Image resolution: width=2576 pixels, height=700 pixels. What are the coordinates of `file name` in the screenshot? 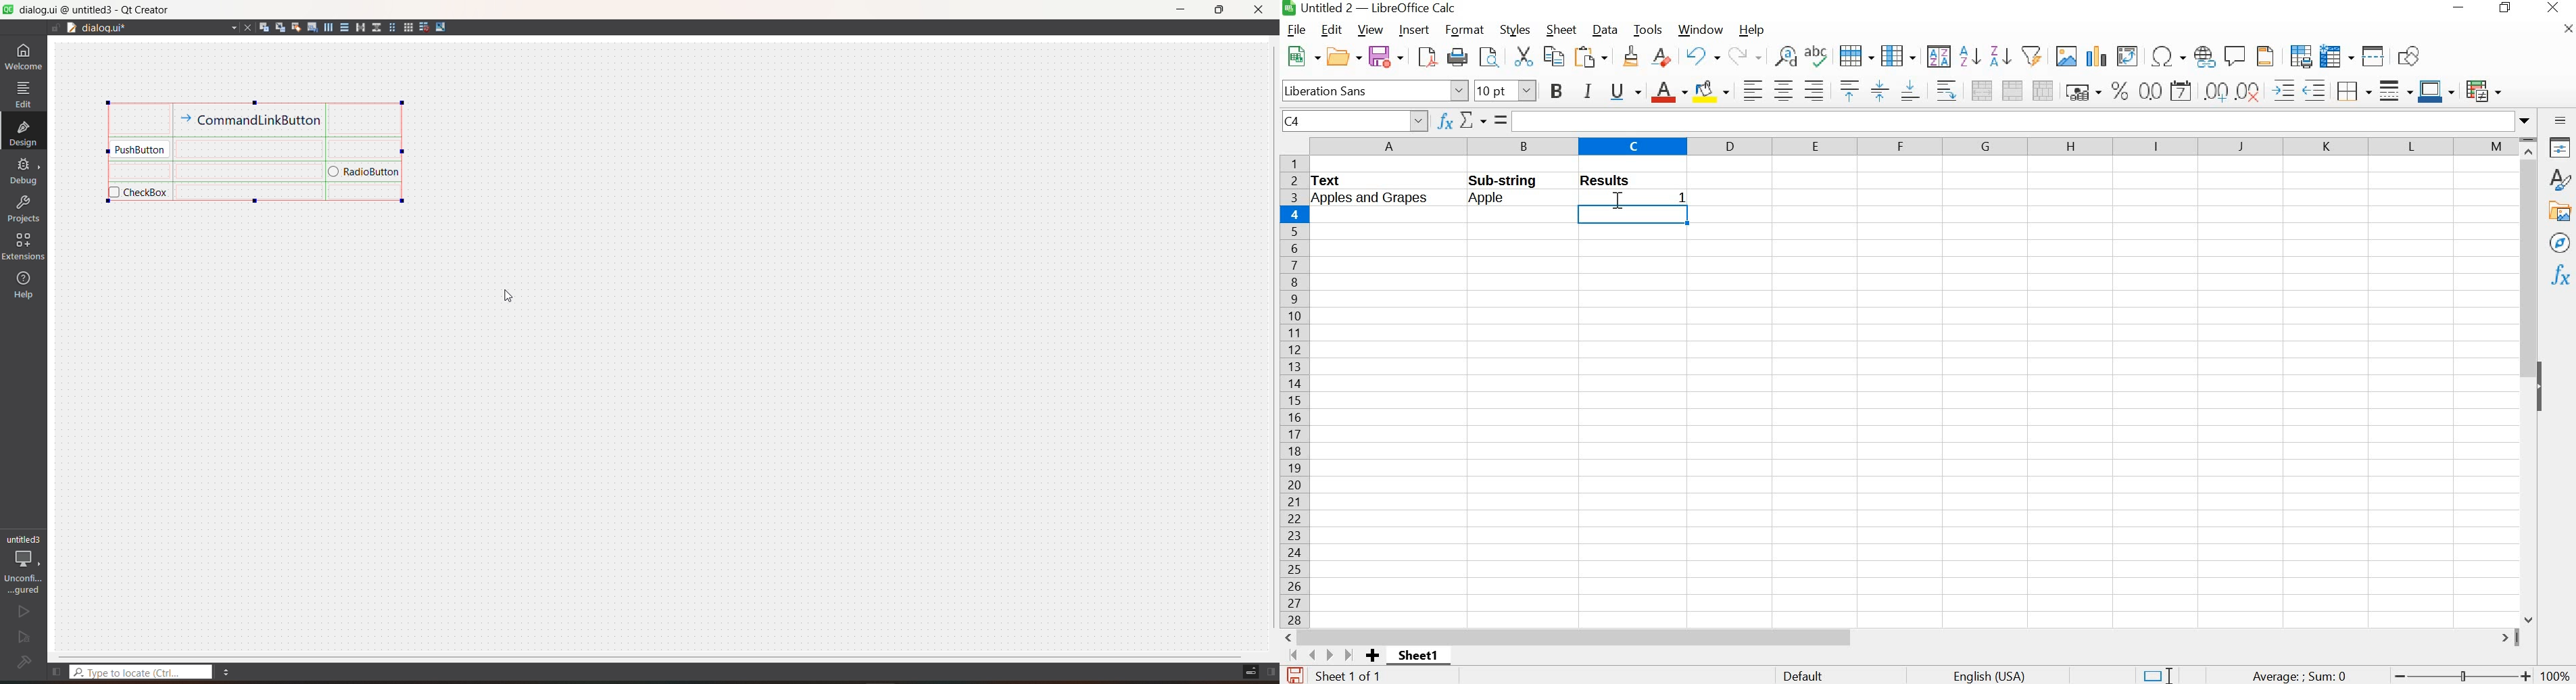 It's located at (1368, 8).